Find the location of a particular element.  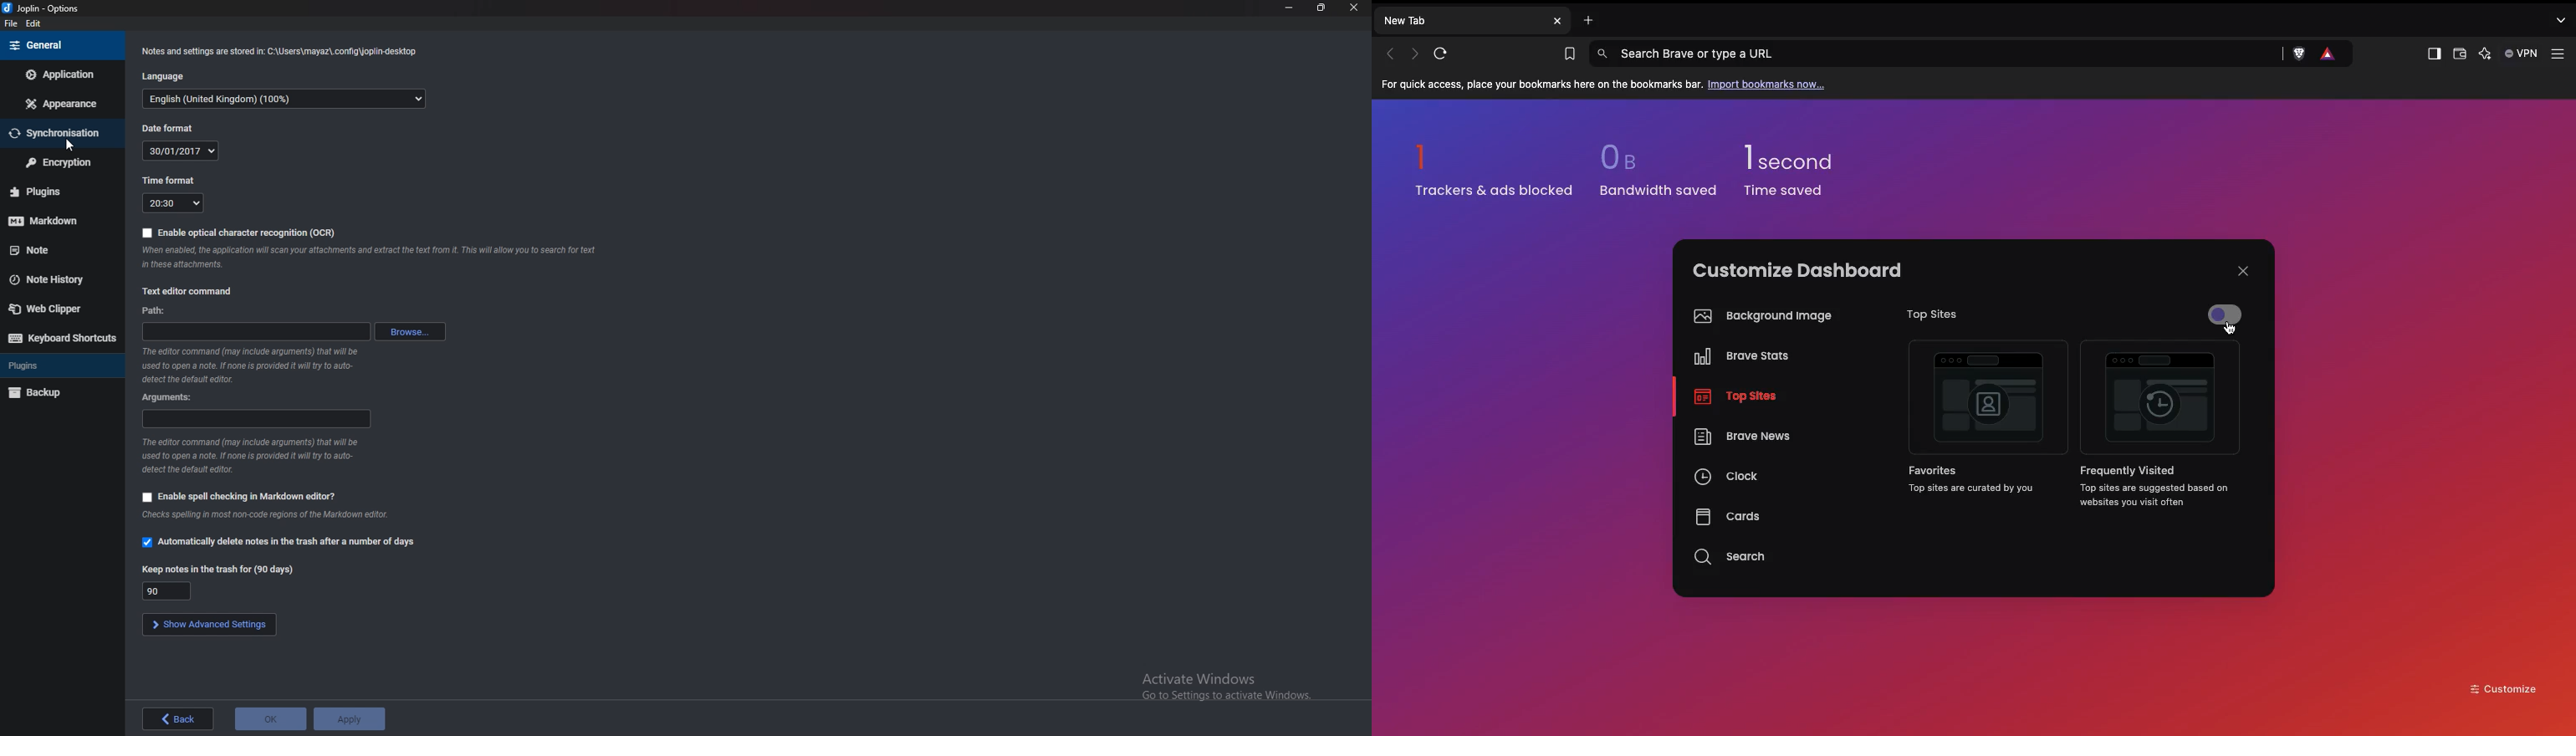

info is located at coordinates (264, 515).